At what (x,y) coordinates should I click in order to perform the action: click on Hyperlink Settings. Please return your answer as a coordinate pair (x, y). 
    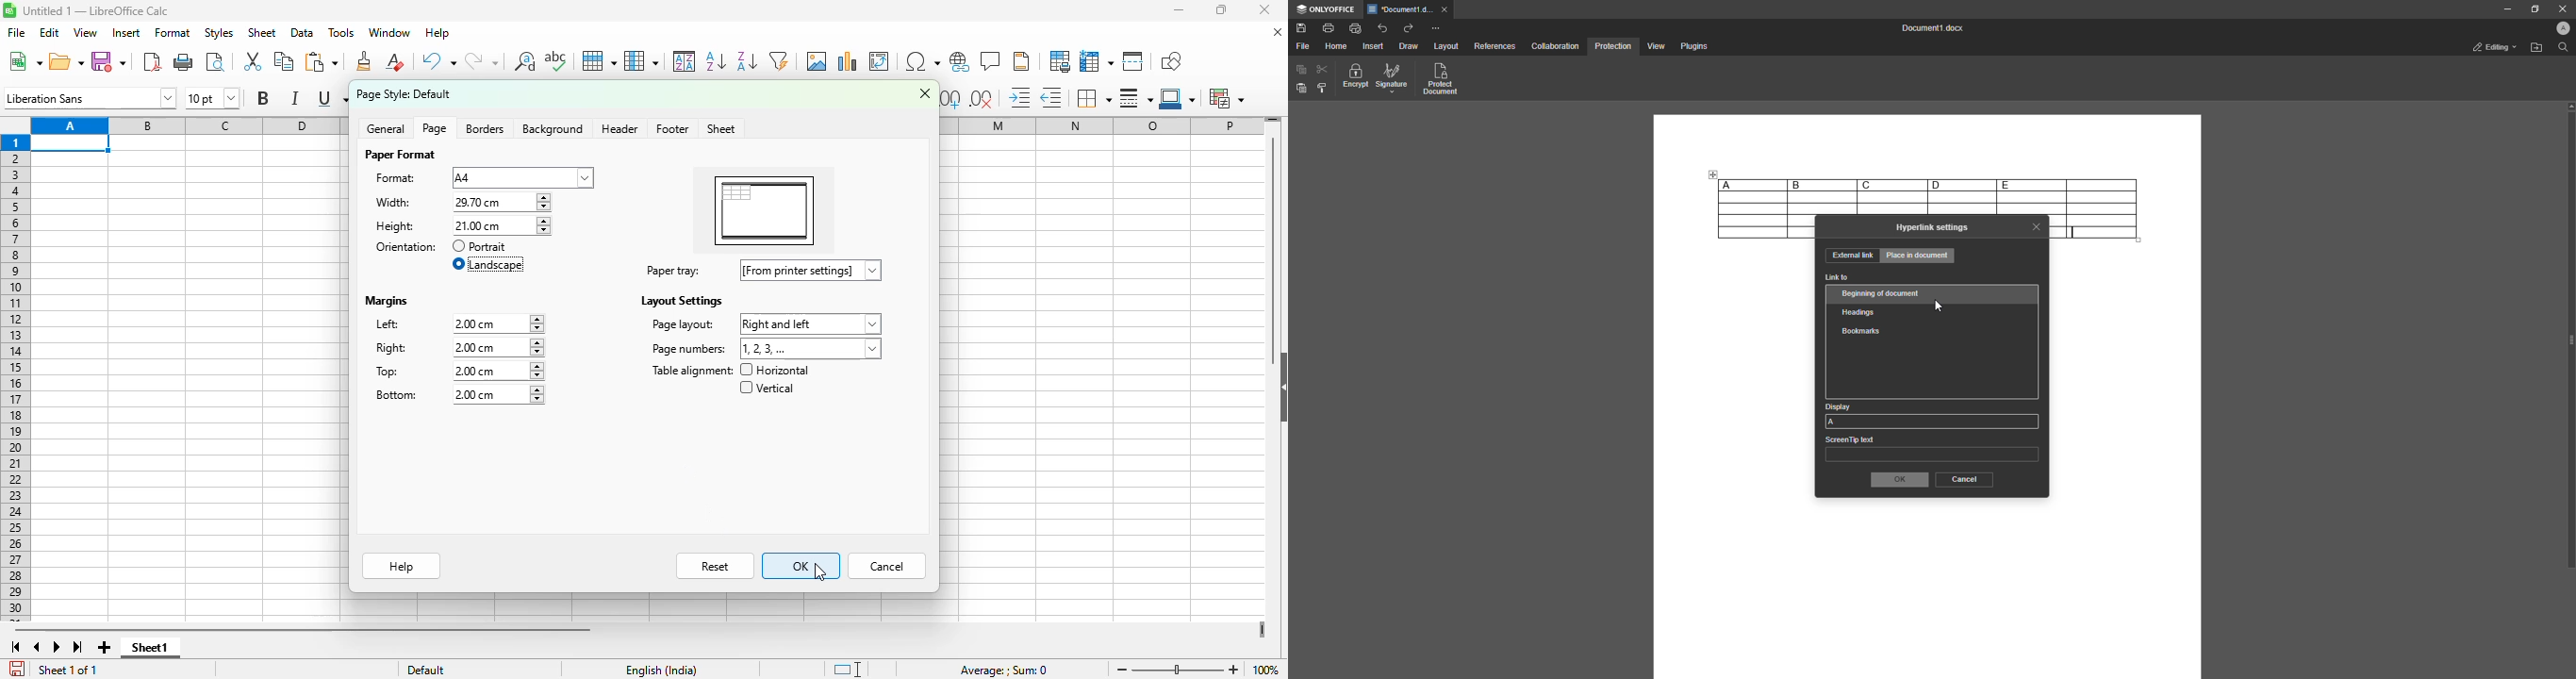
    Looking at the image, I should click on (1933, 227).